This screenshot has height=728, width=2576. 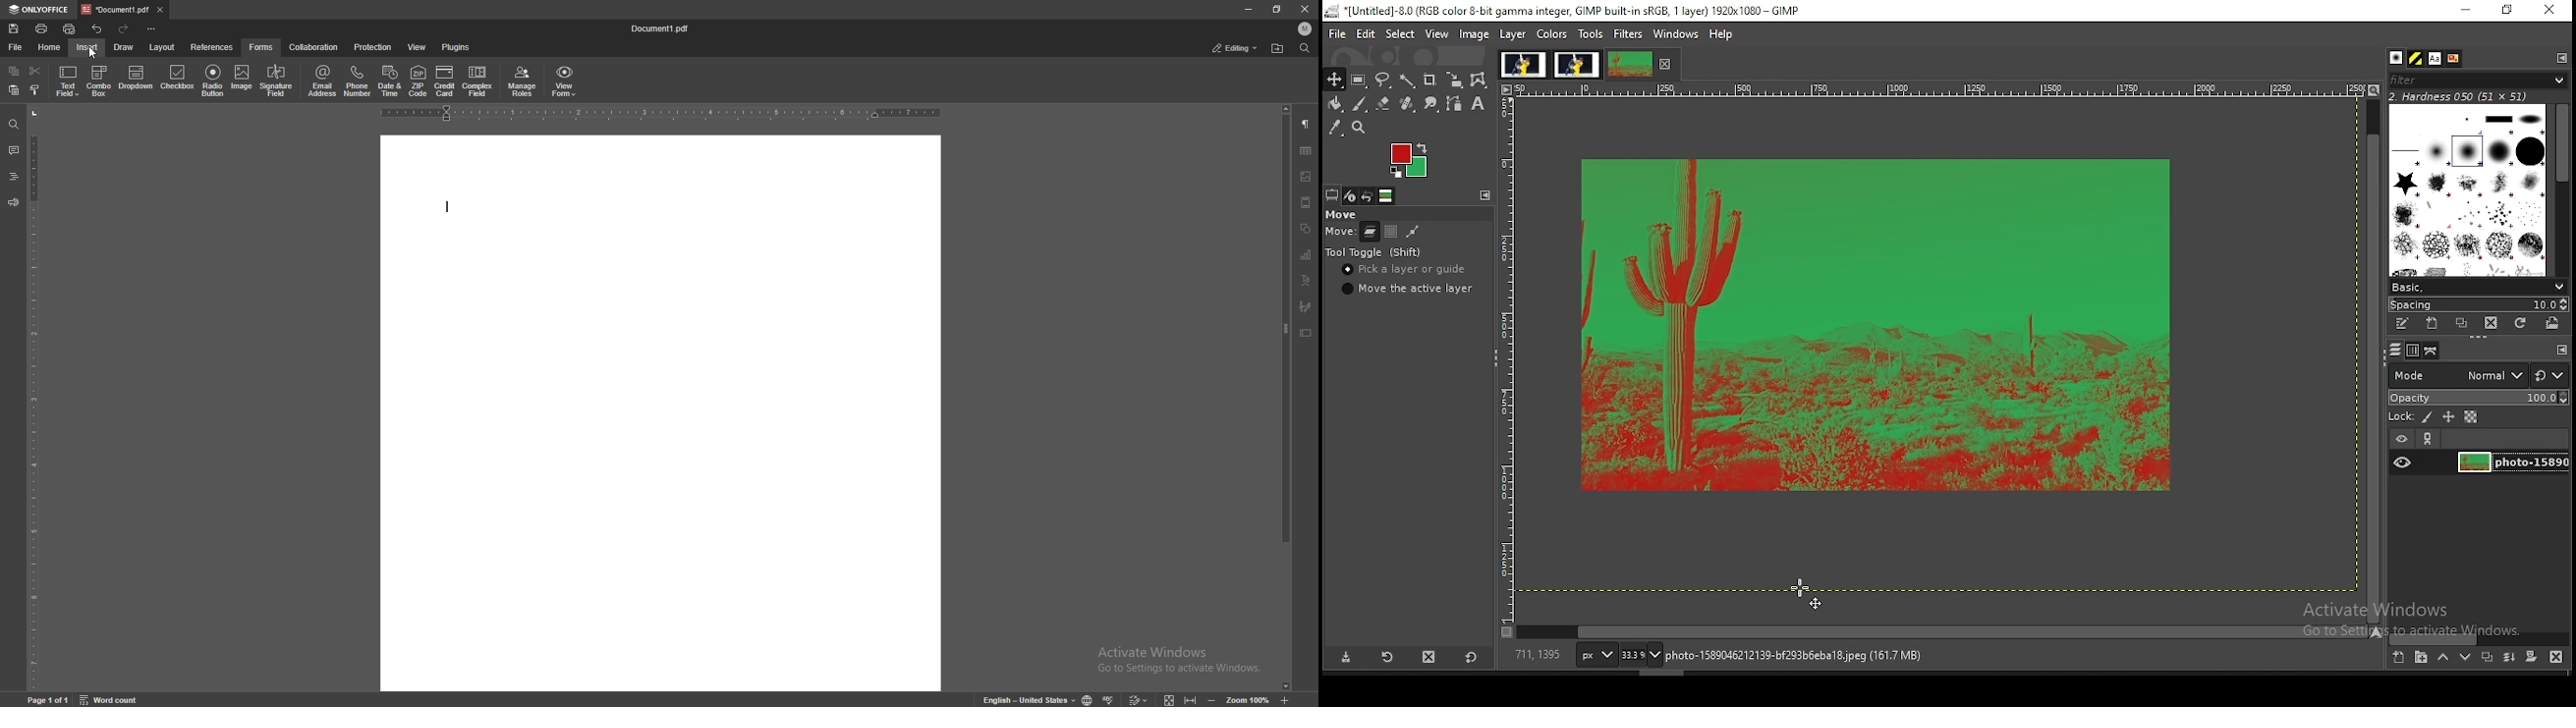 I want to click on opacity, so click(x=2477, y=396).